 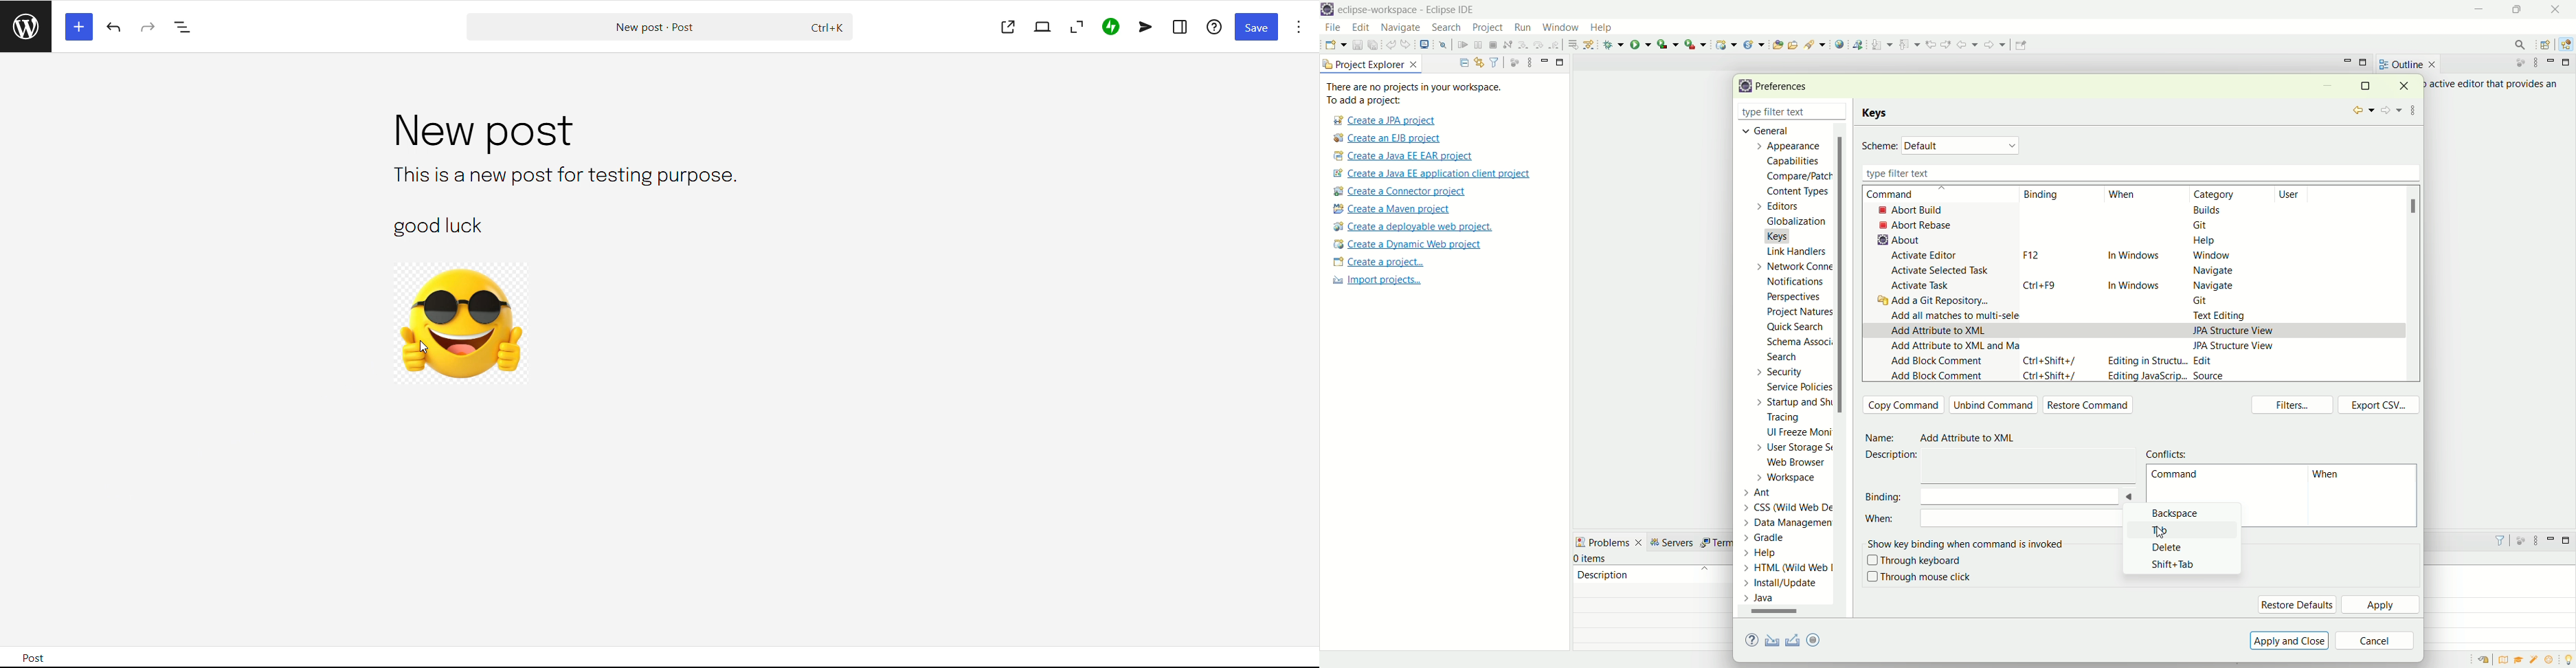 What do you see at coordinates (1715, 543) in the screenshot?
I see `term` at bounding box center [1715, 543].